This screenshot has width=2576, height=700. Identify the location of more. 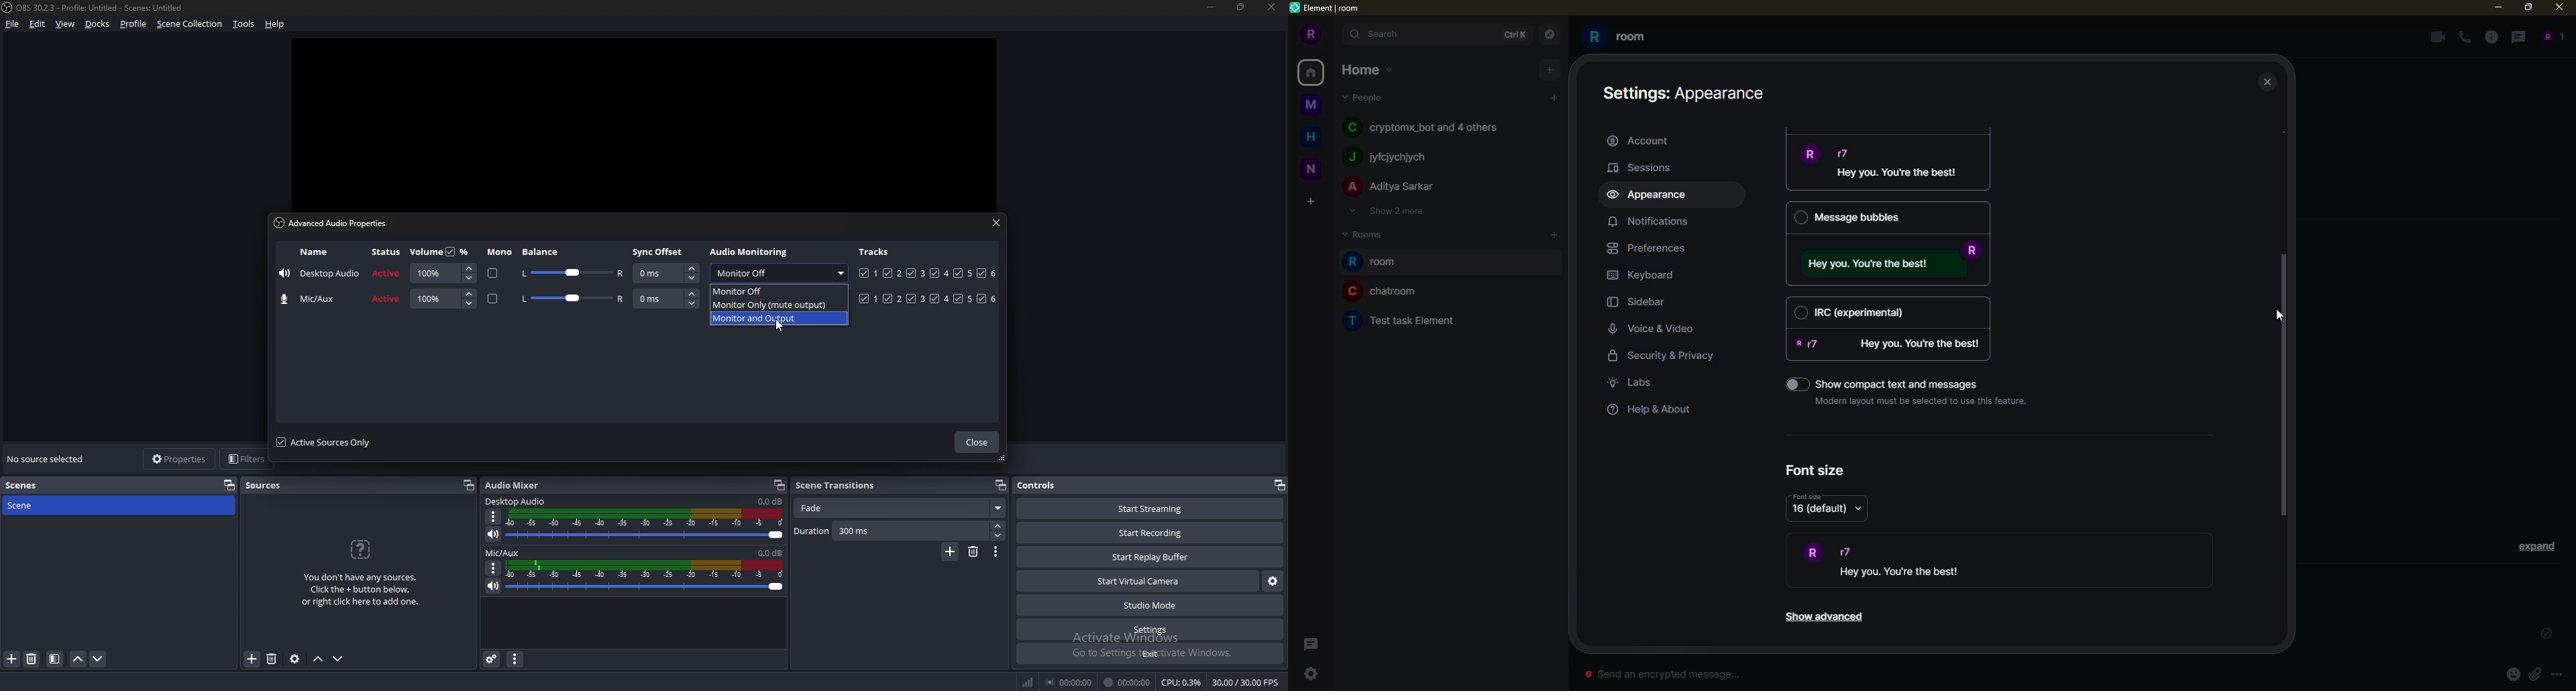
(2557, 675).